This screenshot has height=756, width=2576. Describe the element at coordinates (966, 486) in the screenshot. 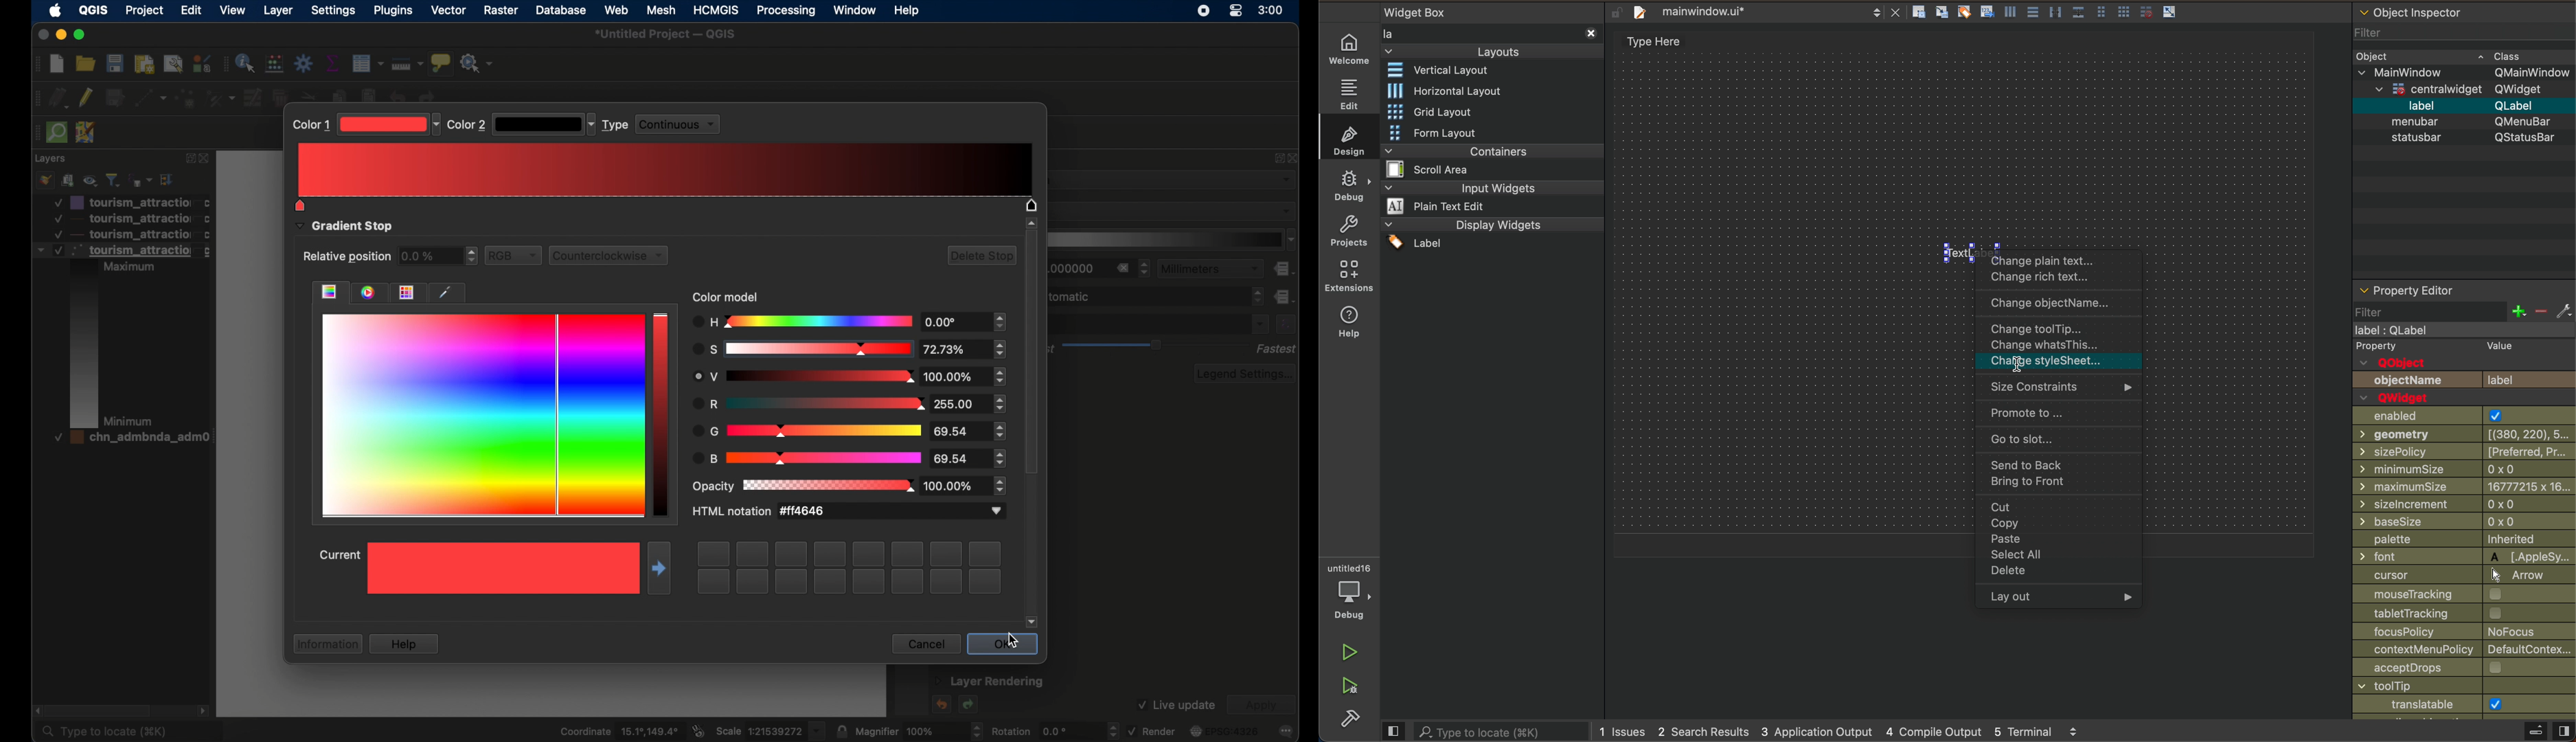

I see `100.00%` at that location.